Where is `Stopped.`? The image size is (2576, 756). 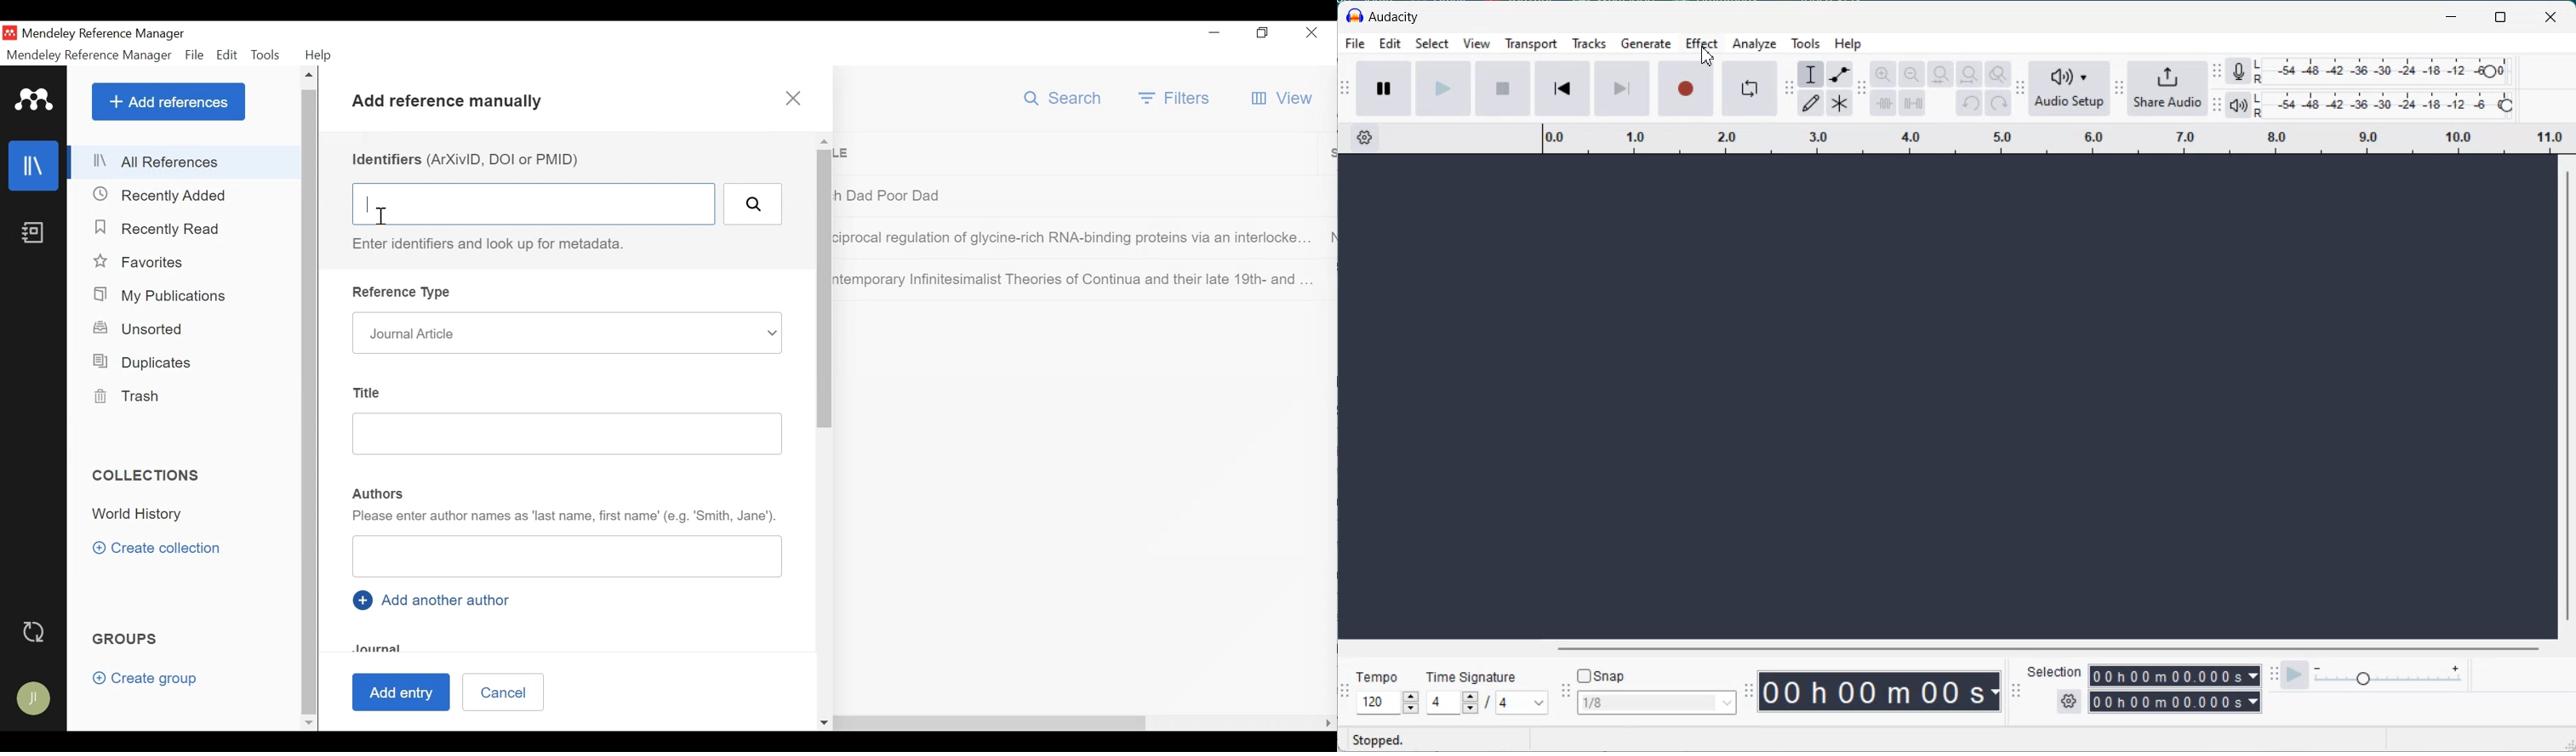 Stopped. is located at coordinates (1381, 740).